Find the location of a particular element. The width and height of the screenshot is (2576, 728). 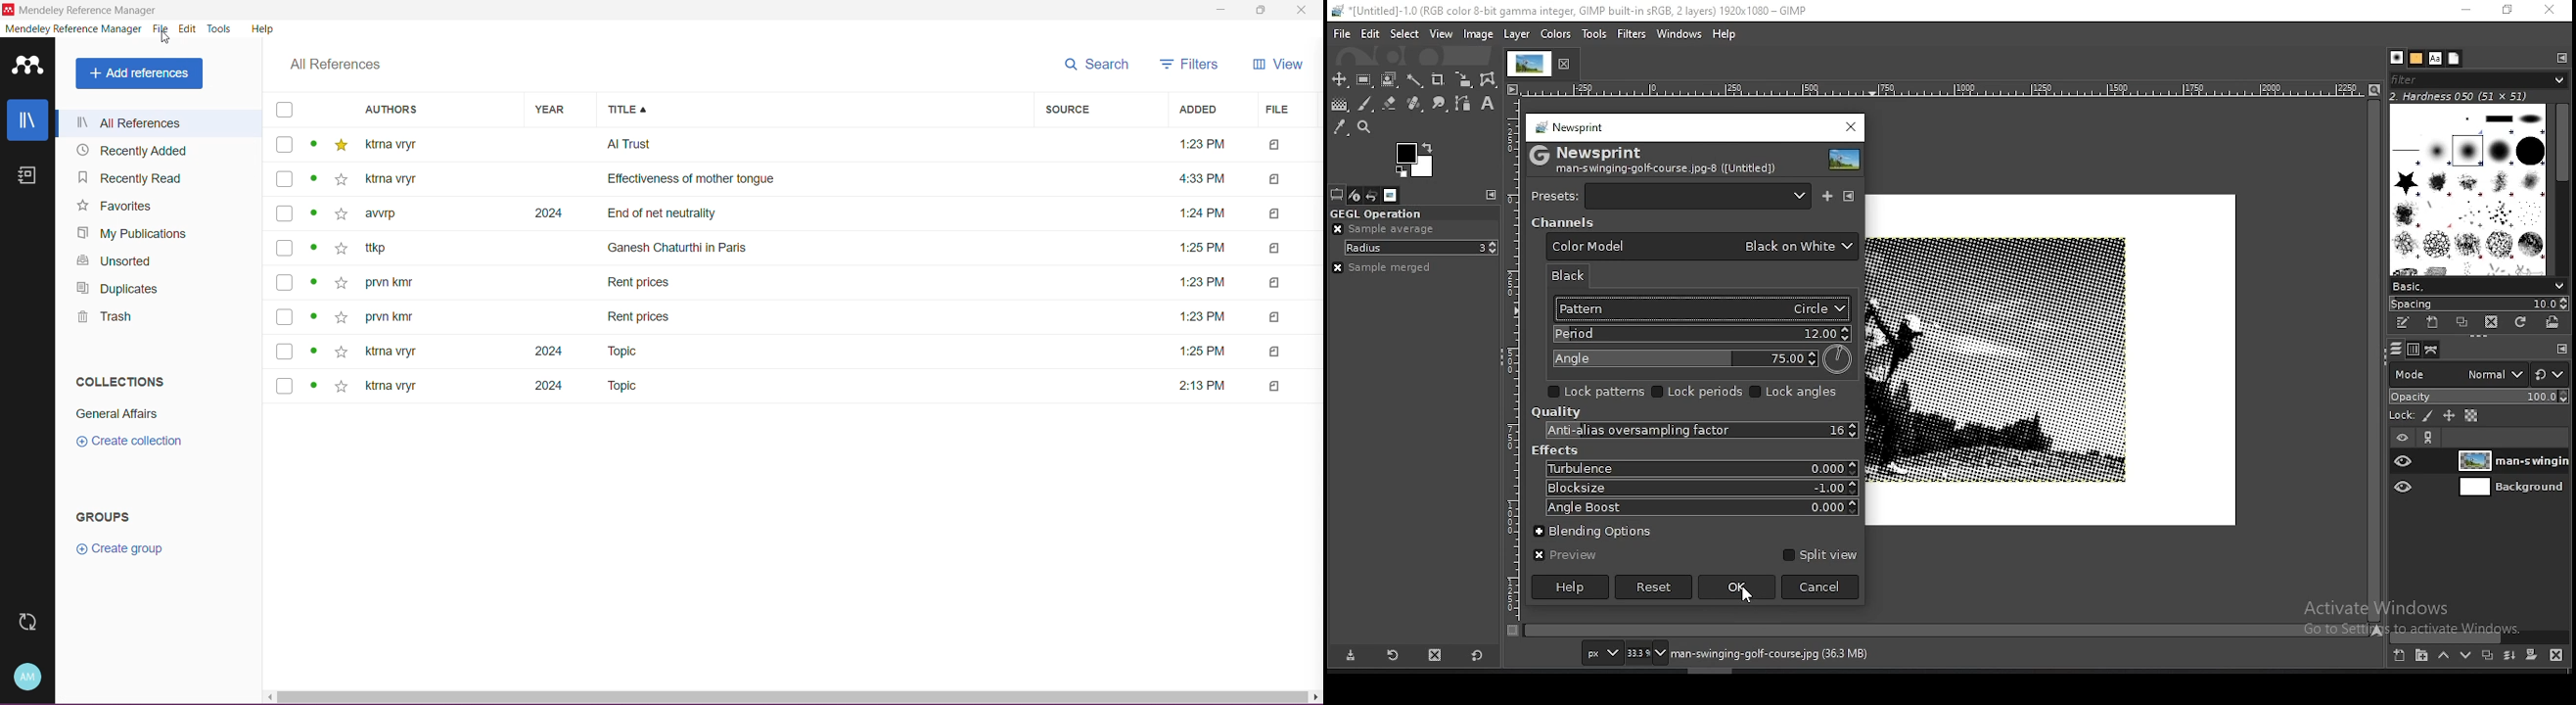

My Publications is located at coordinates (130, 233).